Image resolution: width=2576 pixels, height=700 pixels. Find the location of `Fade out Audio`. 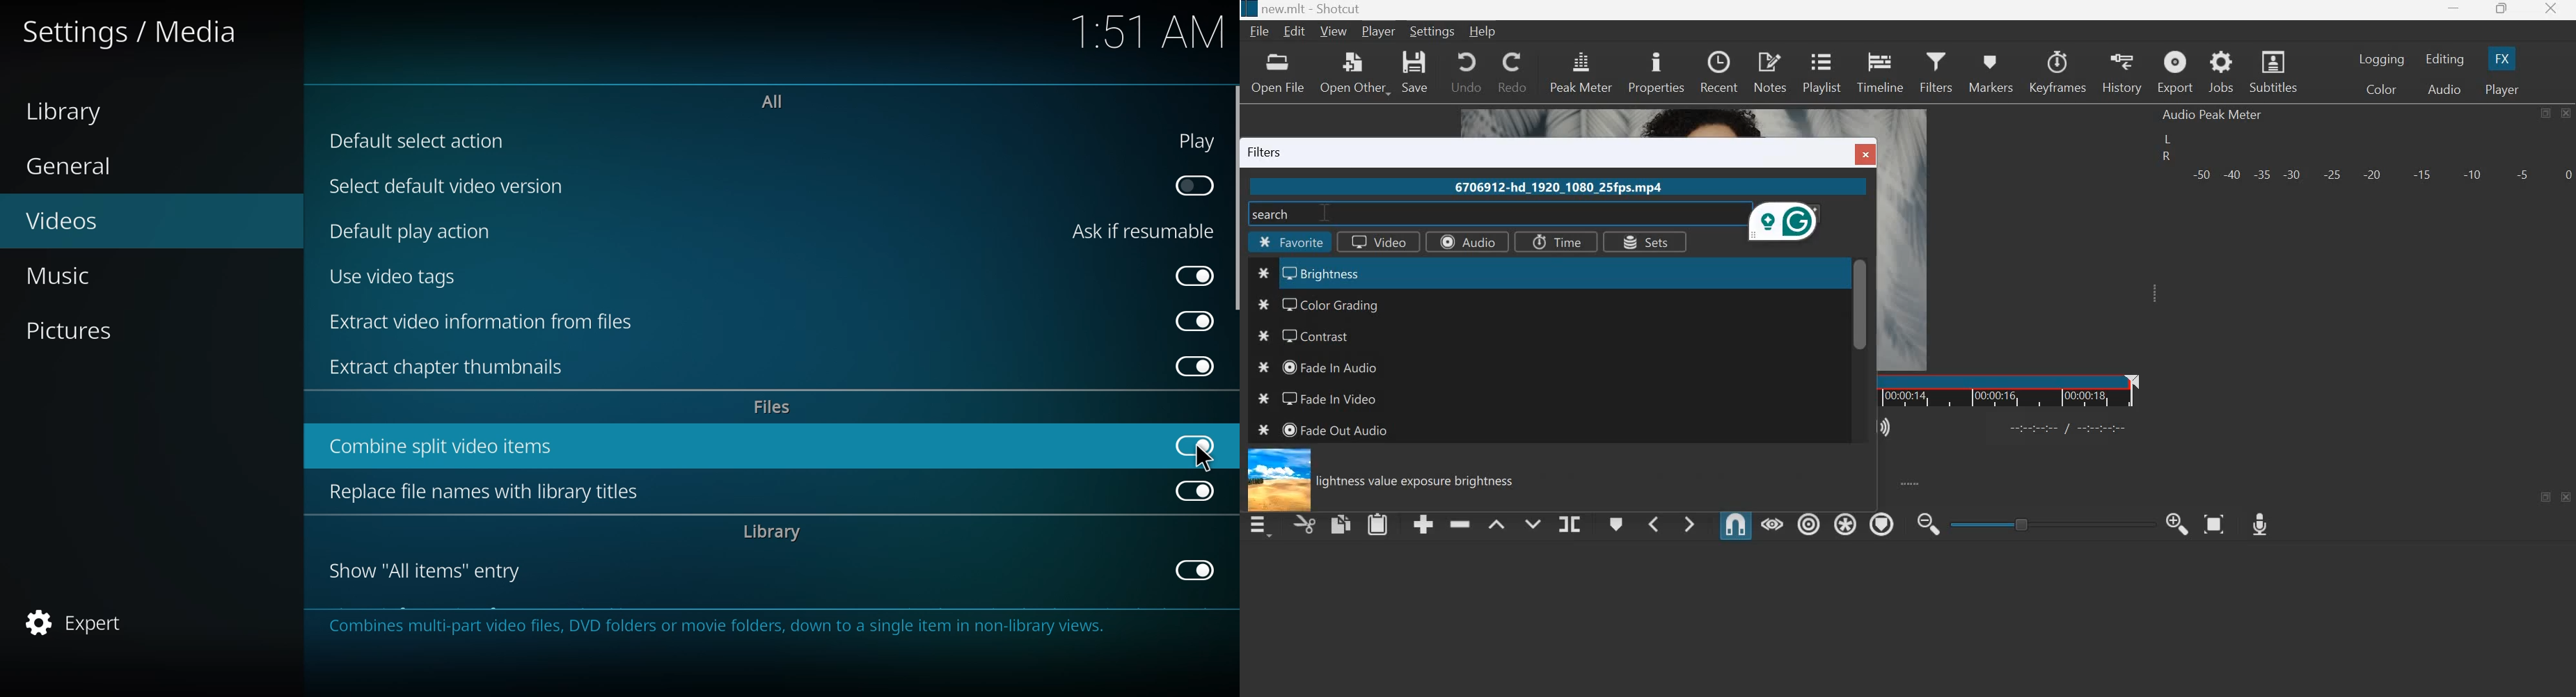

Fade out Audio is located at coordinates (1339, 430).